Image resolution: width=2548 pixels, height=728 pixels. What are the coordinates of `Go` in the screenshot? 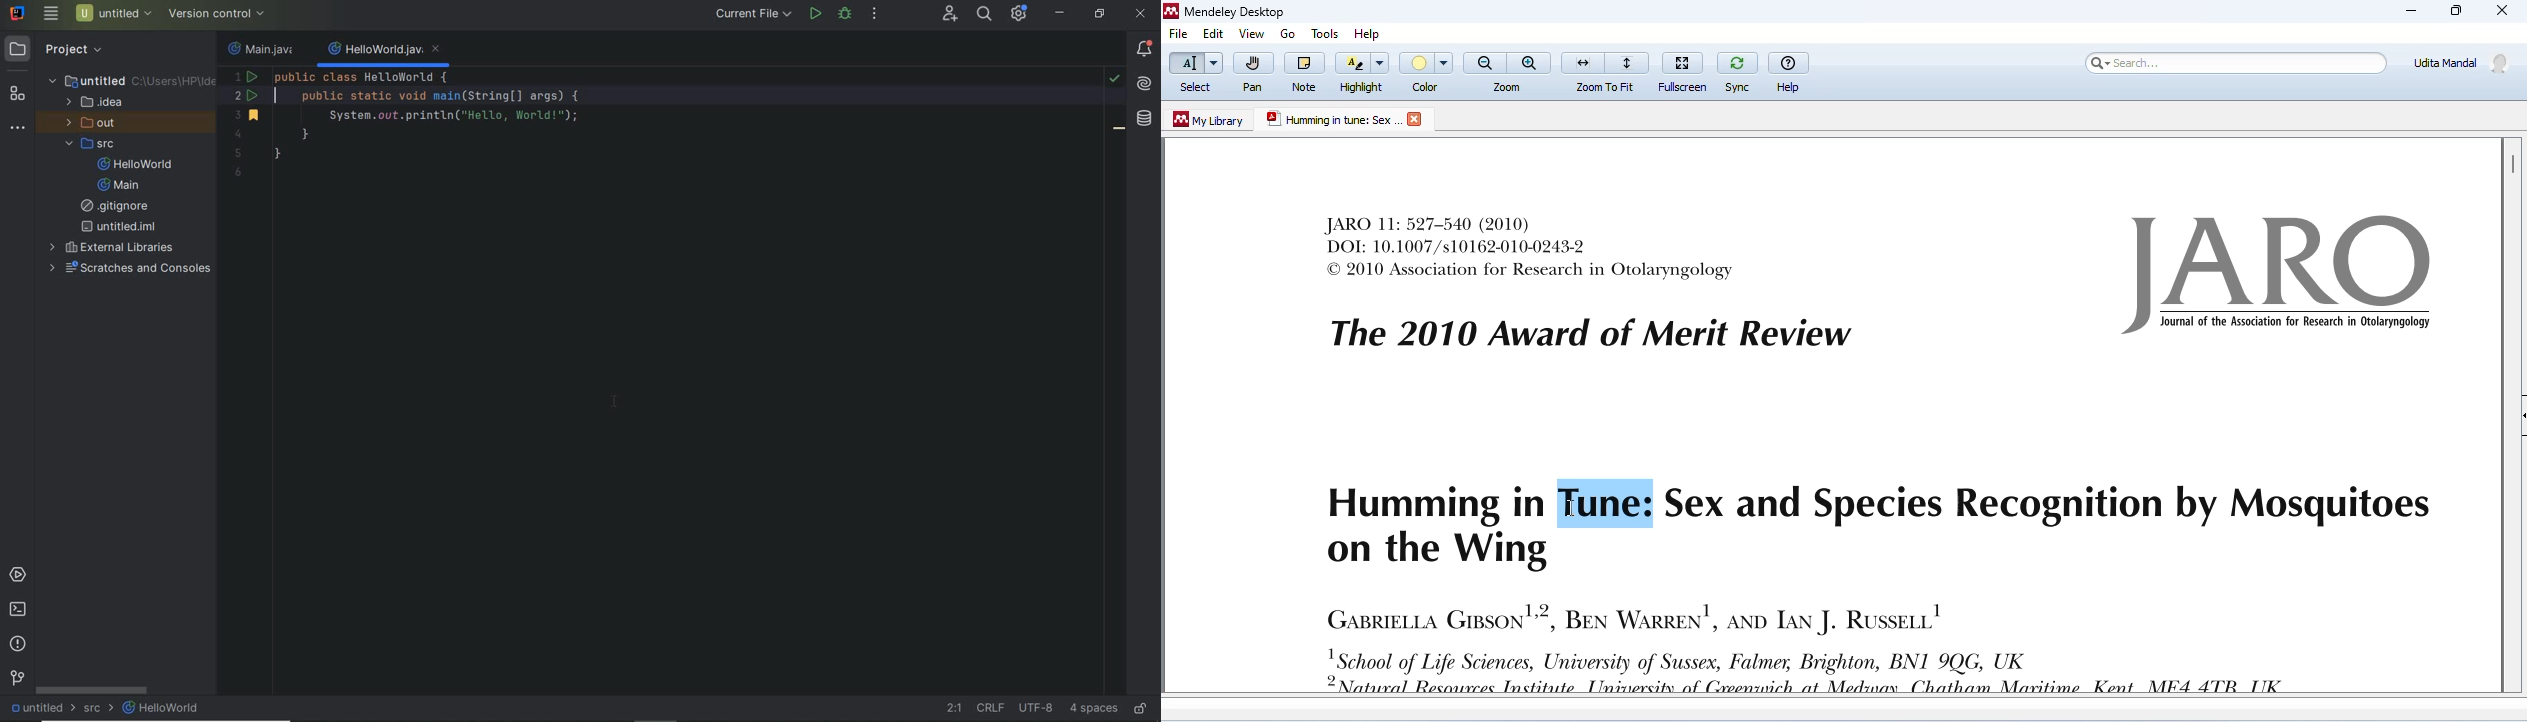 It's located at (1290, 34).